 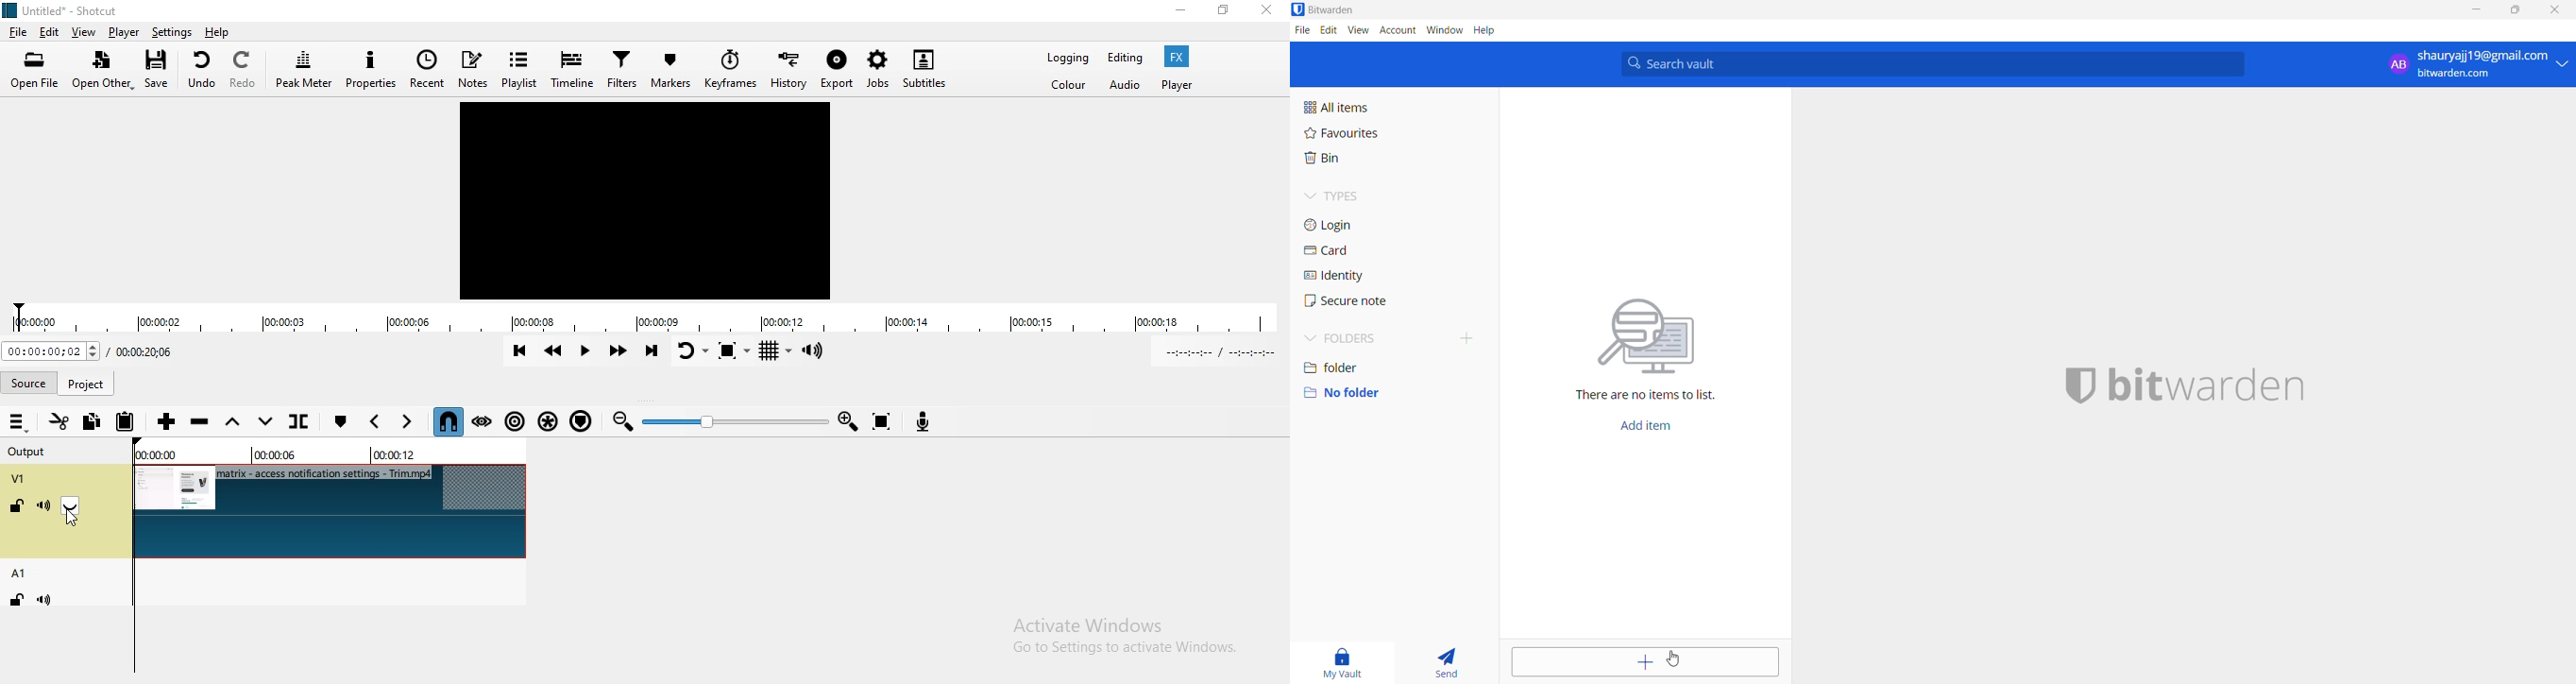 What do you see at coordinates (1301, 32) in the screenshot?
I see `file` at bounding box center [1301, 32].